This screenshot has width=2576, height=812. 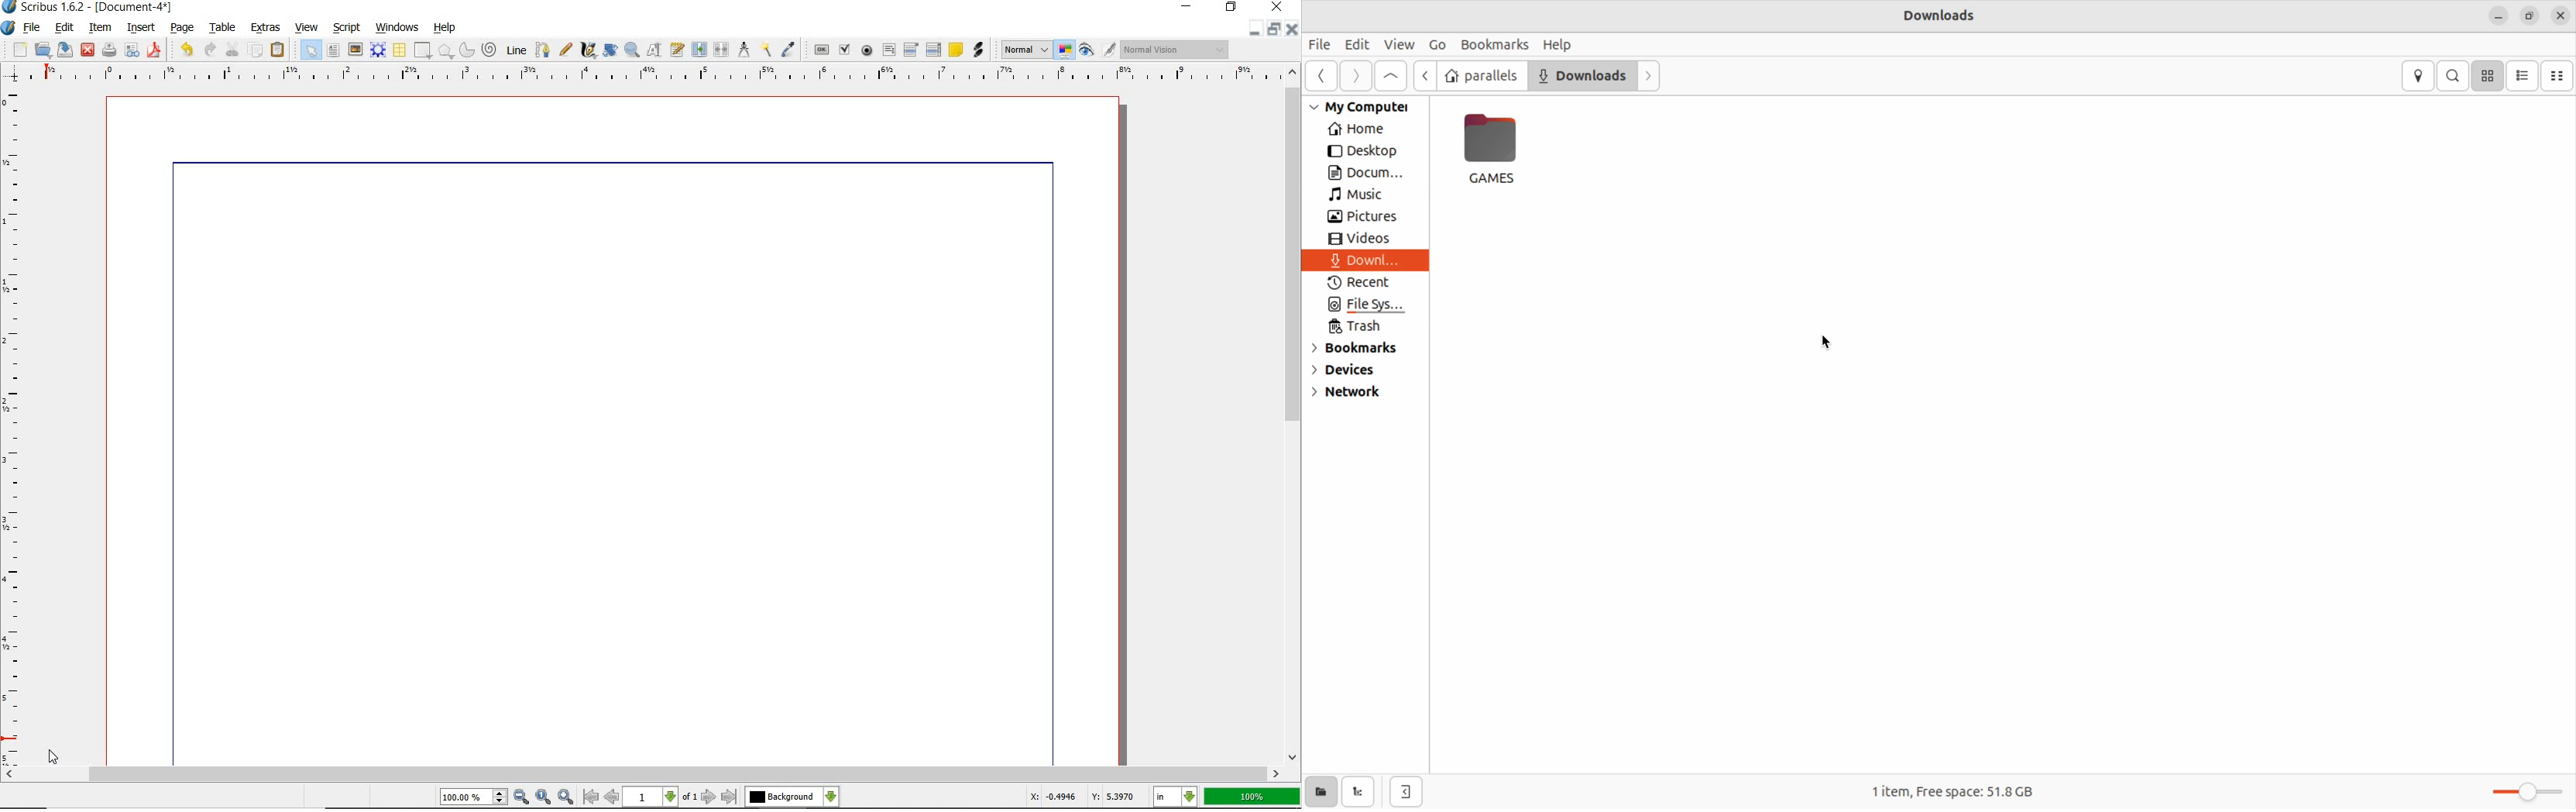 I want to click on pdf push button, so click(x=819, y=49).